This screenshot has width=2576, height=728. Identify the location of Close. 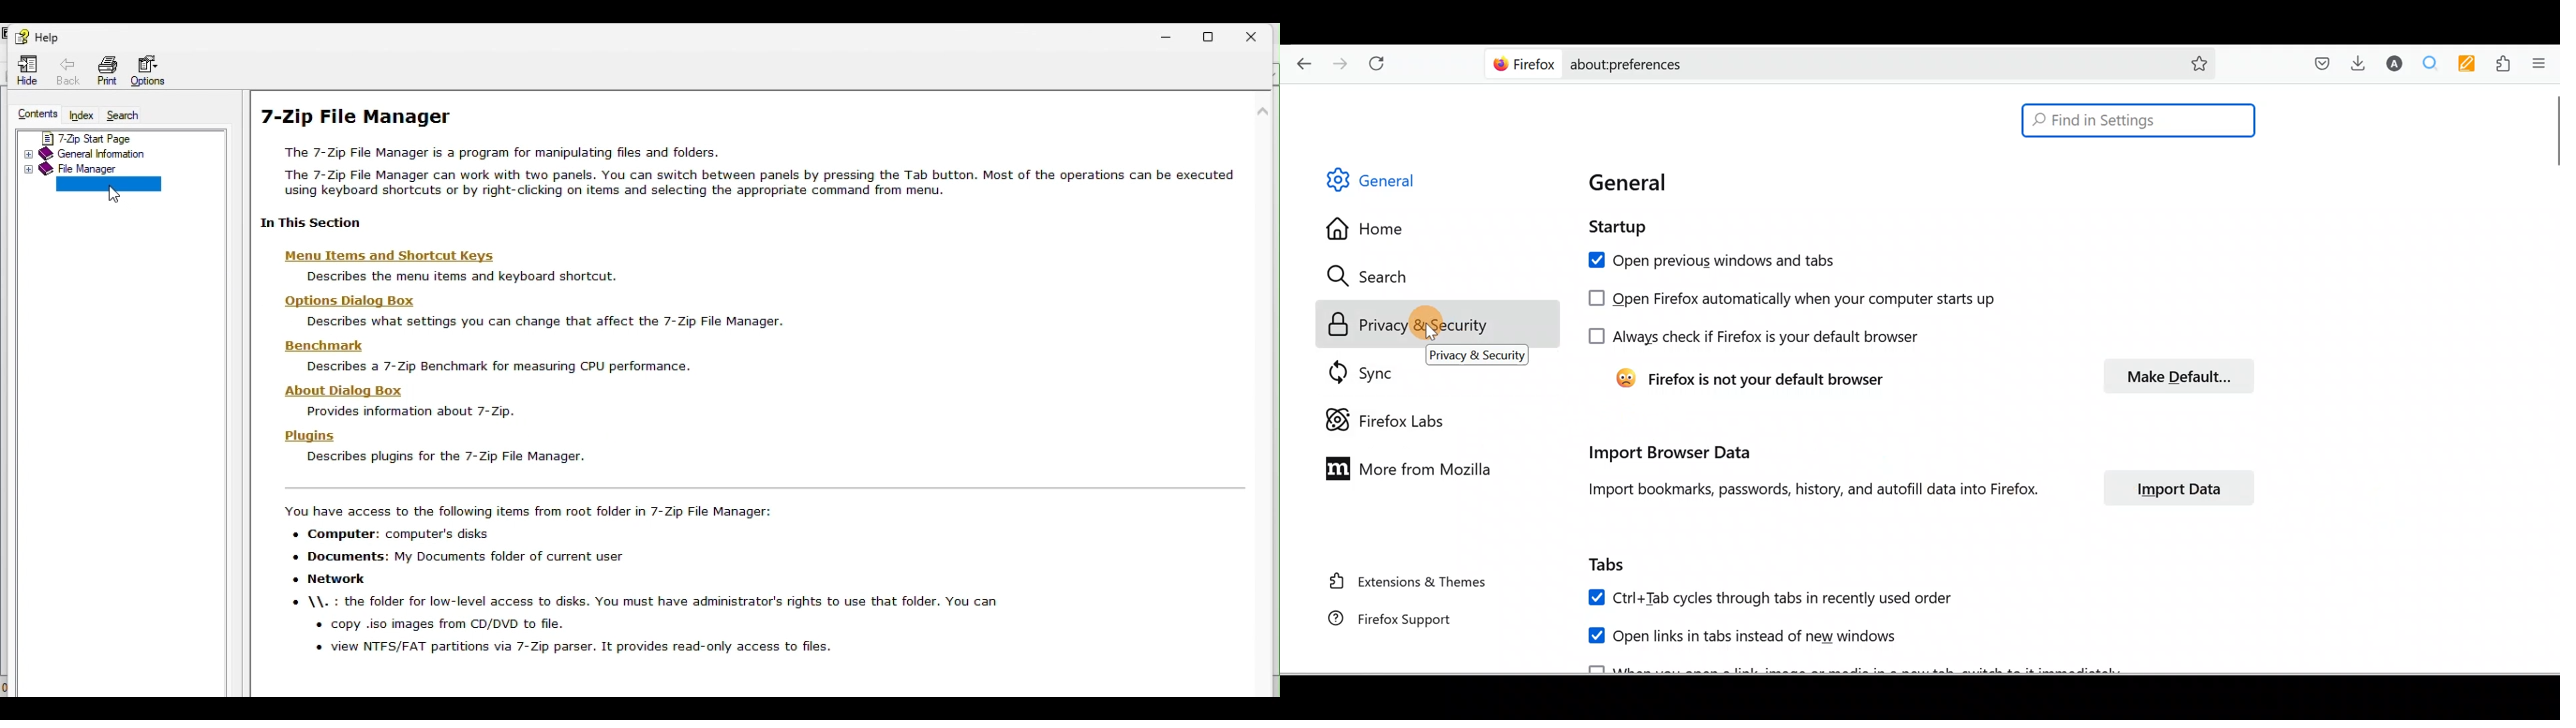
(1263, 31).